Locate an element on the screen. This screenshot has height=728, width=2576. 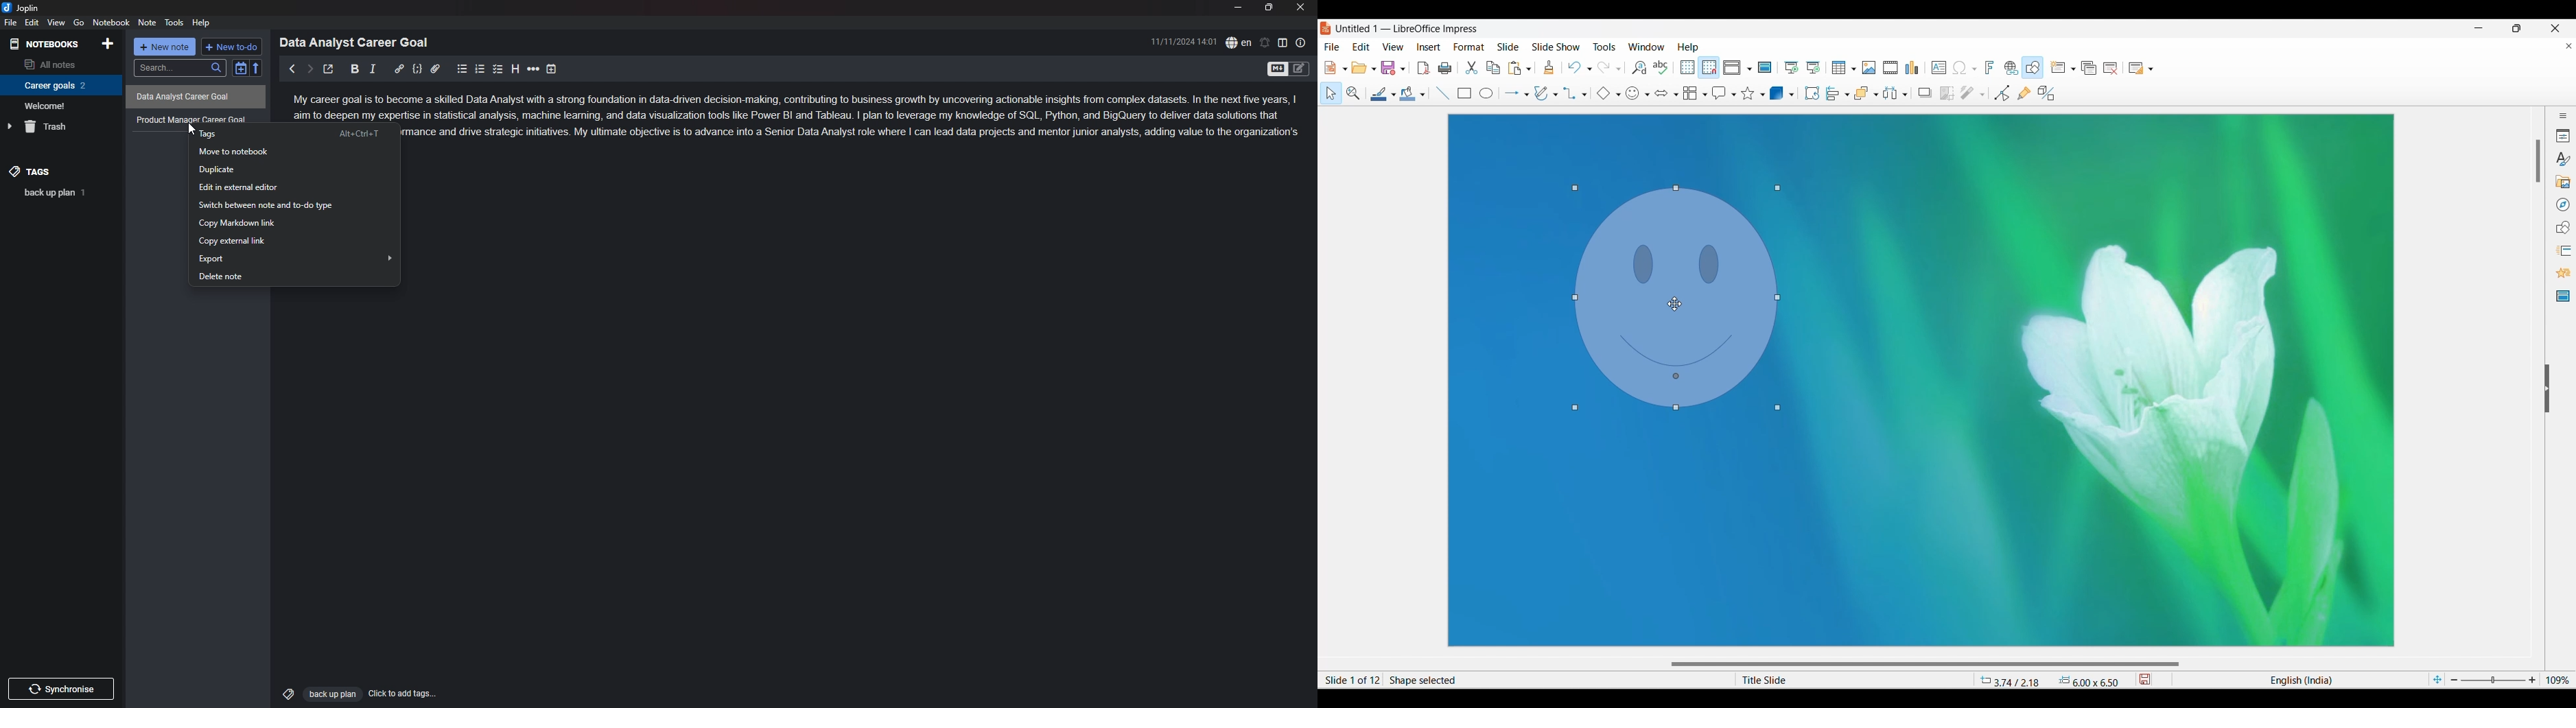
Data Analyst Career Goal is located at coordinates (359, 42).